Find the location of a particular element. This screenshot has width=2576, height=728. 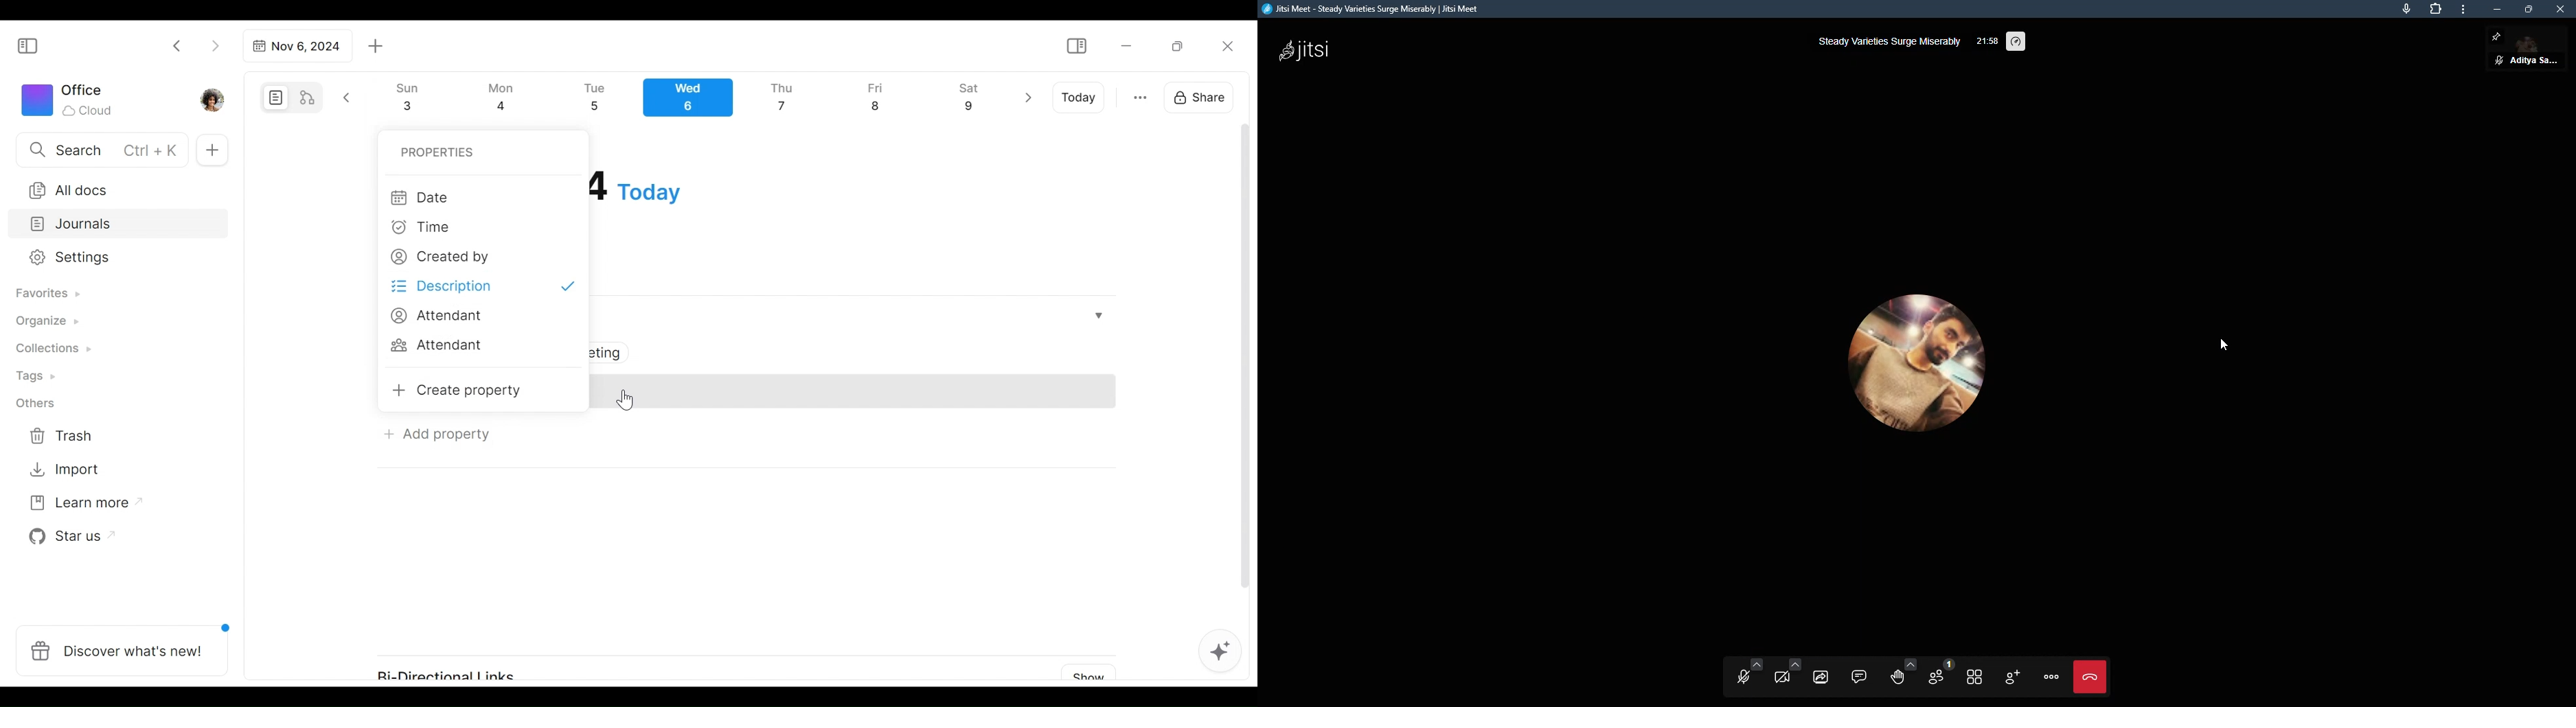

Page mode is located at coordinates (274, 98).